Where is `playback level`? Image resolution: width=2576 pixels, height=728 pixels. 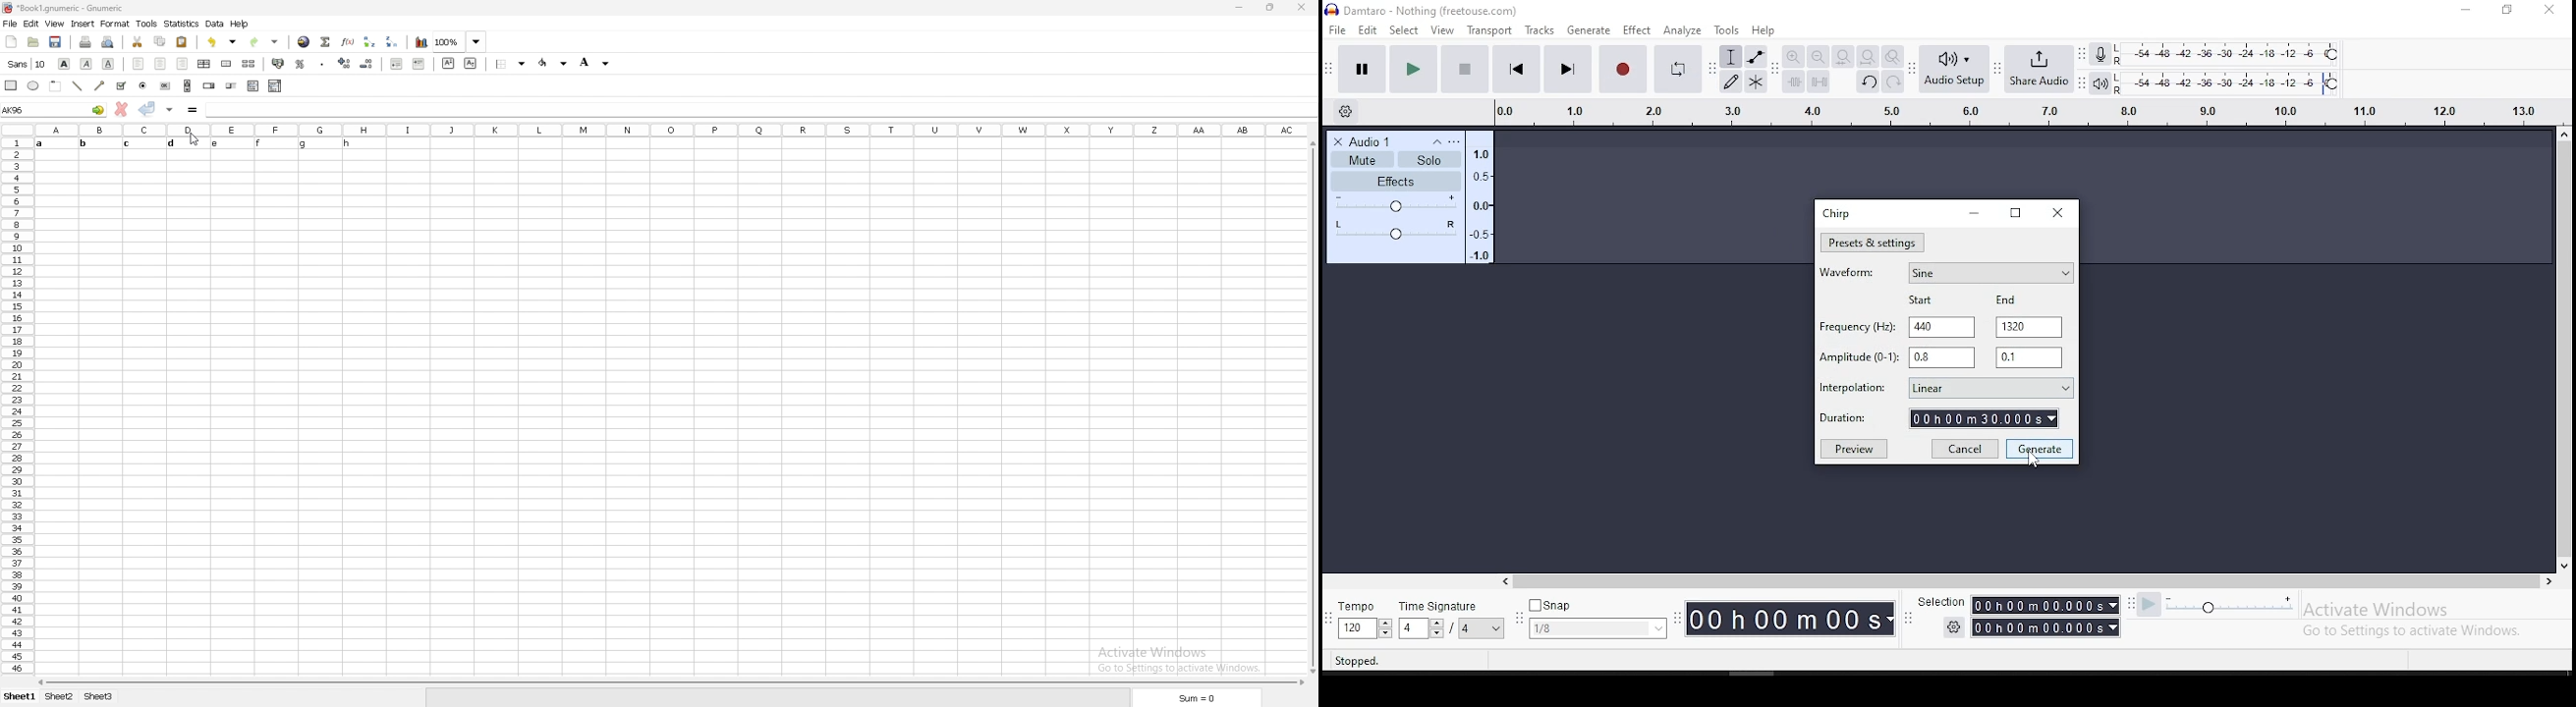
playback level is located at coordinates (2229, 83).